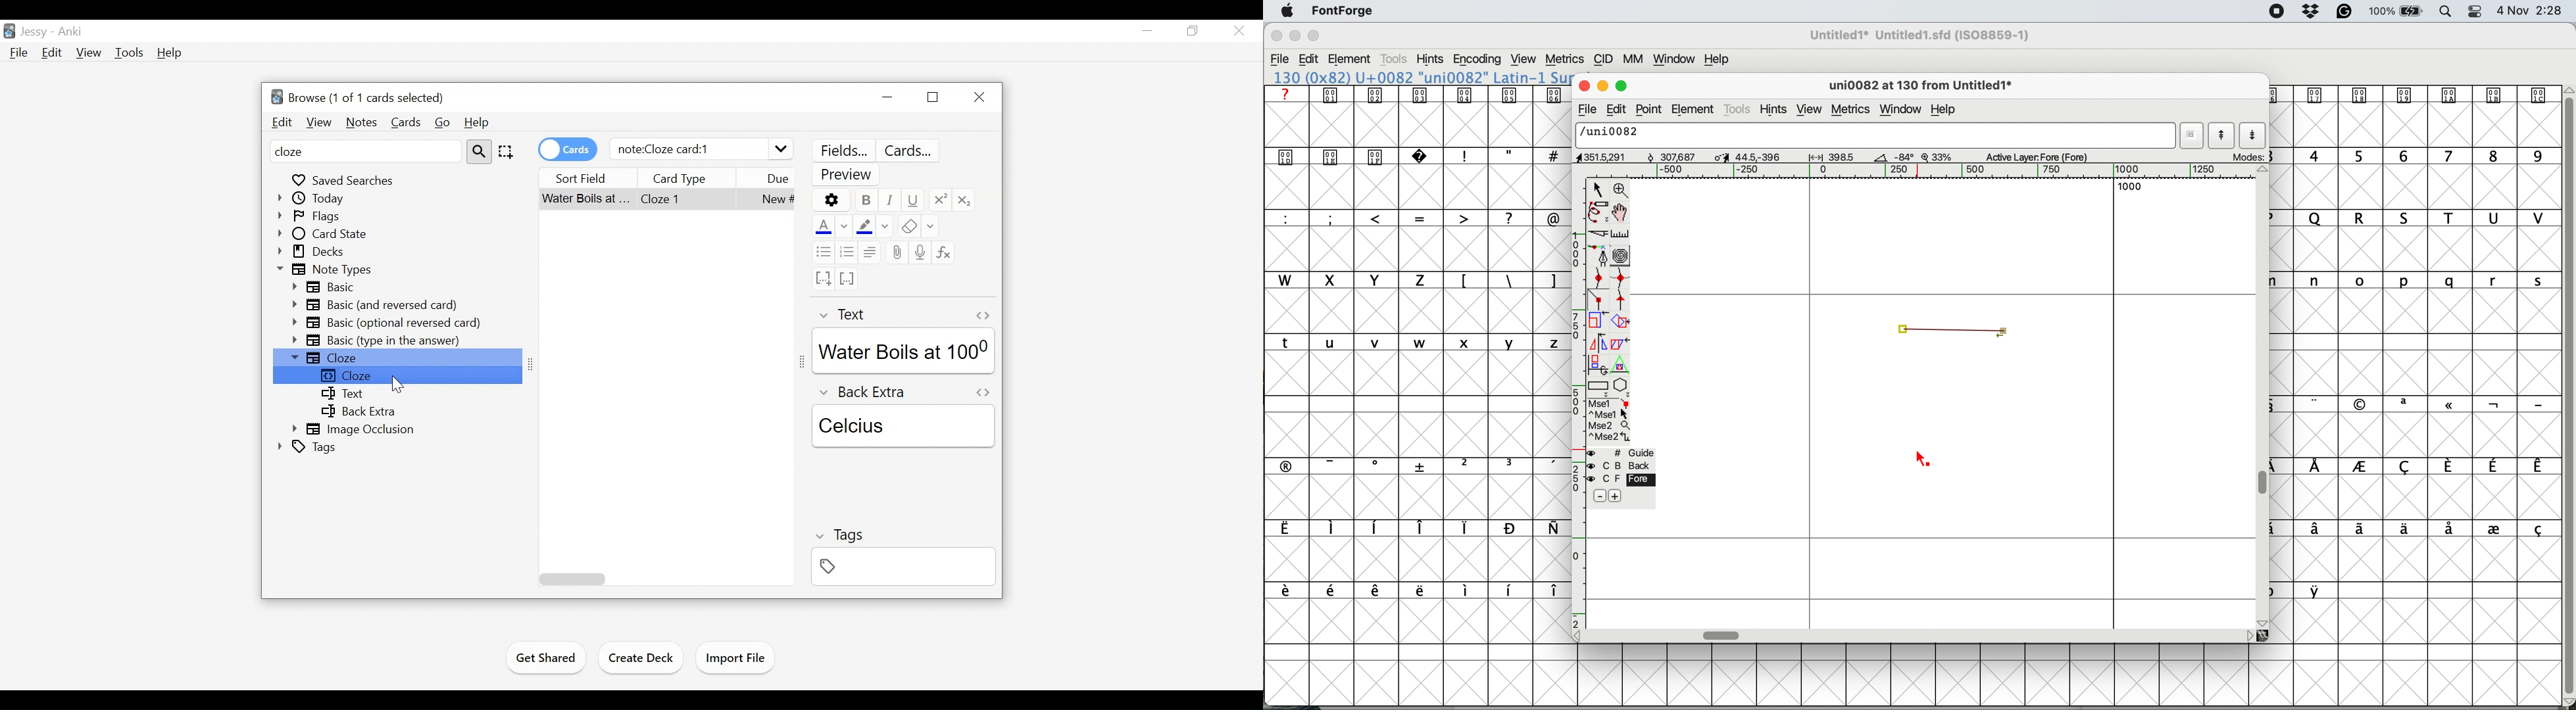 The image size is (2576, 728). What do you see at coordinates (875, 225) in the screenshot?
I see `Highlight Color` at bounding box center [875, 225].